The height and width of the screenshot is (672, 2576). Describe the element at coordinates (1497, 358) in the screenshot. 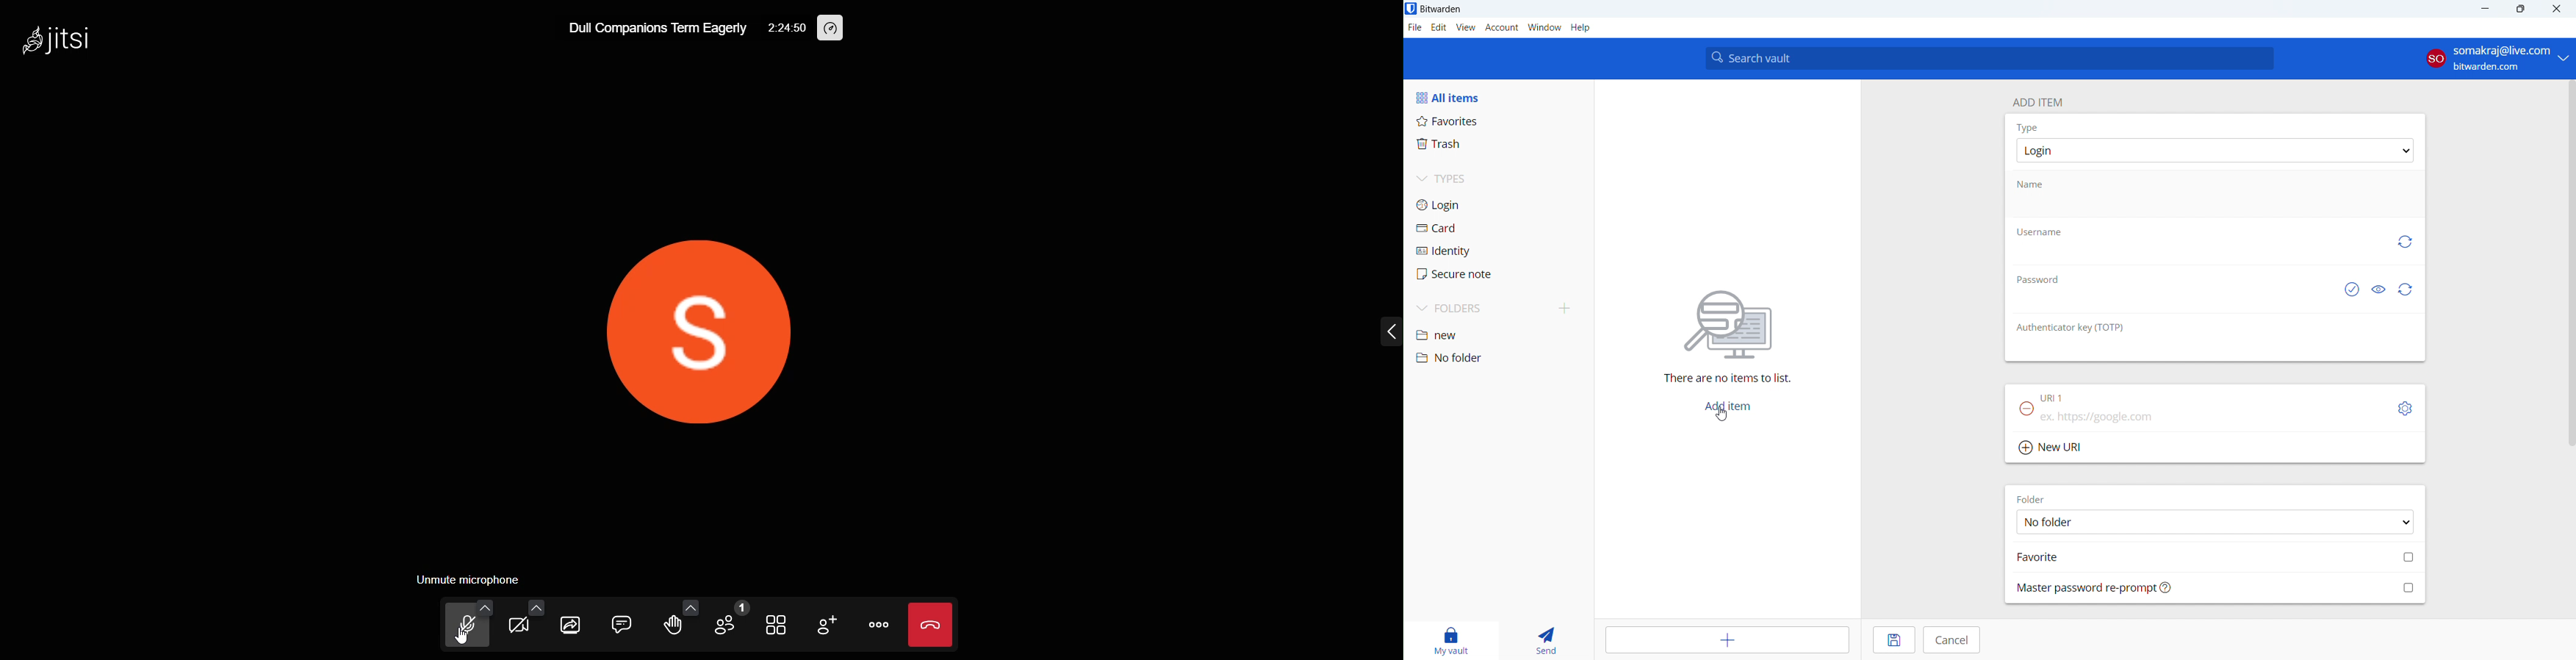

I see `no folder` at that location.